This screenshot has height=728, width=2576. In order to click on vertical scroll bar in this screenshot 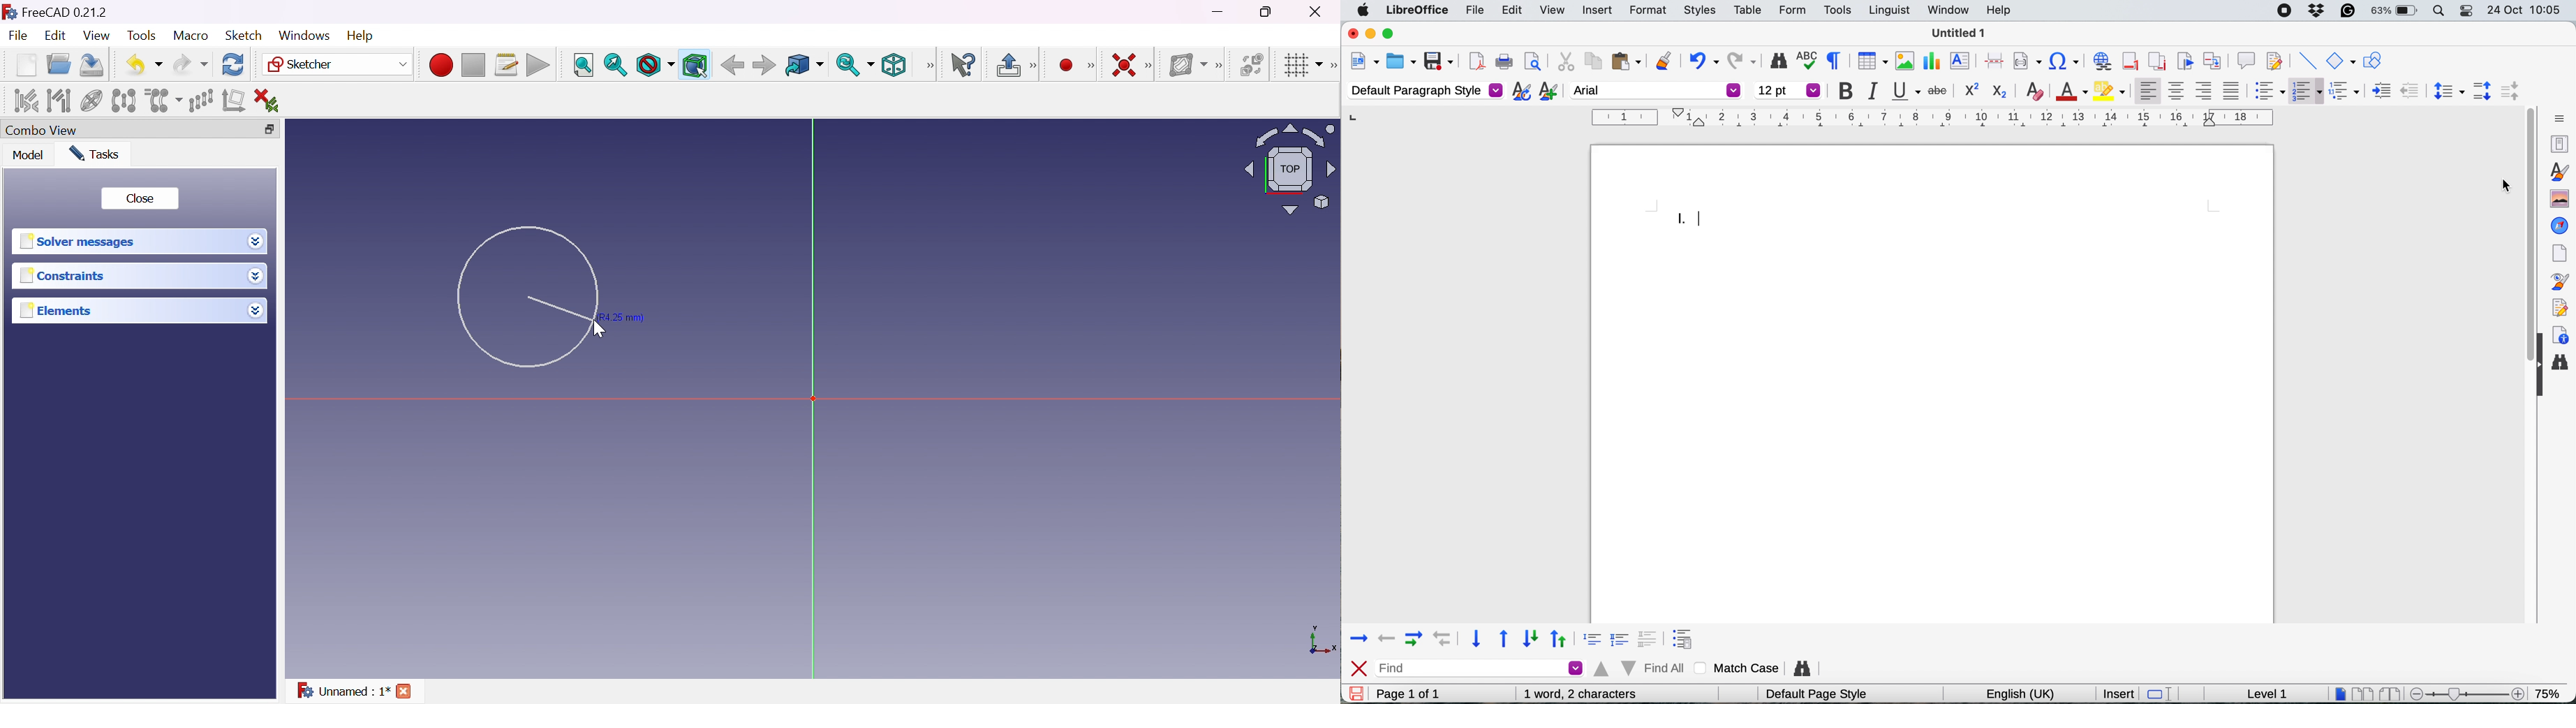, I will do `click(2522, 252)`.